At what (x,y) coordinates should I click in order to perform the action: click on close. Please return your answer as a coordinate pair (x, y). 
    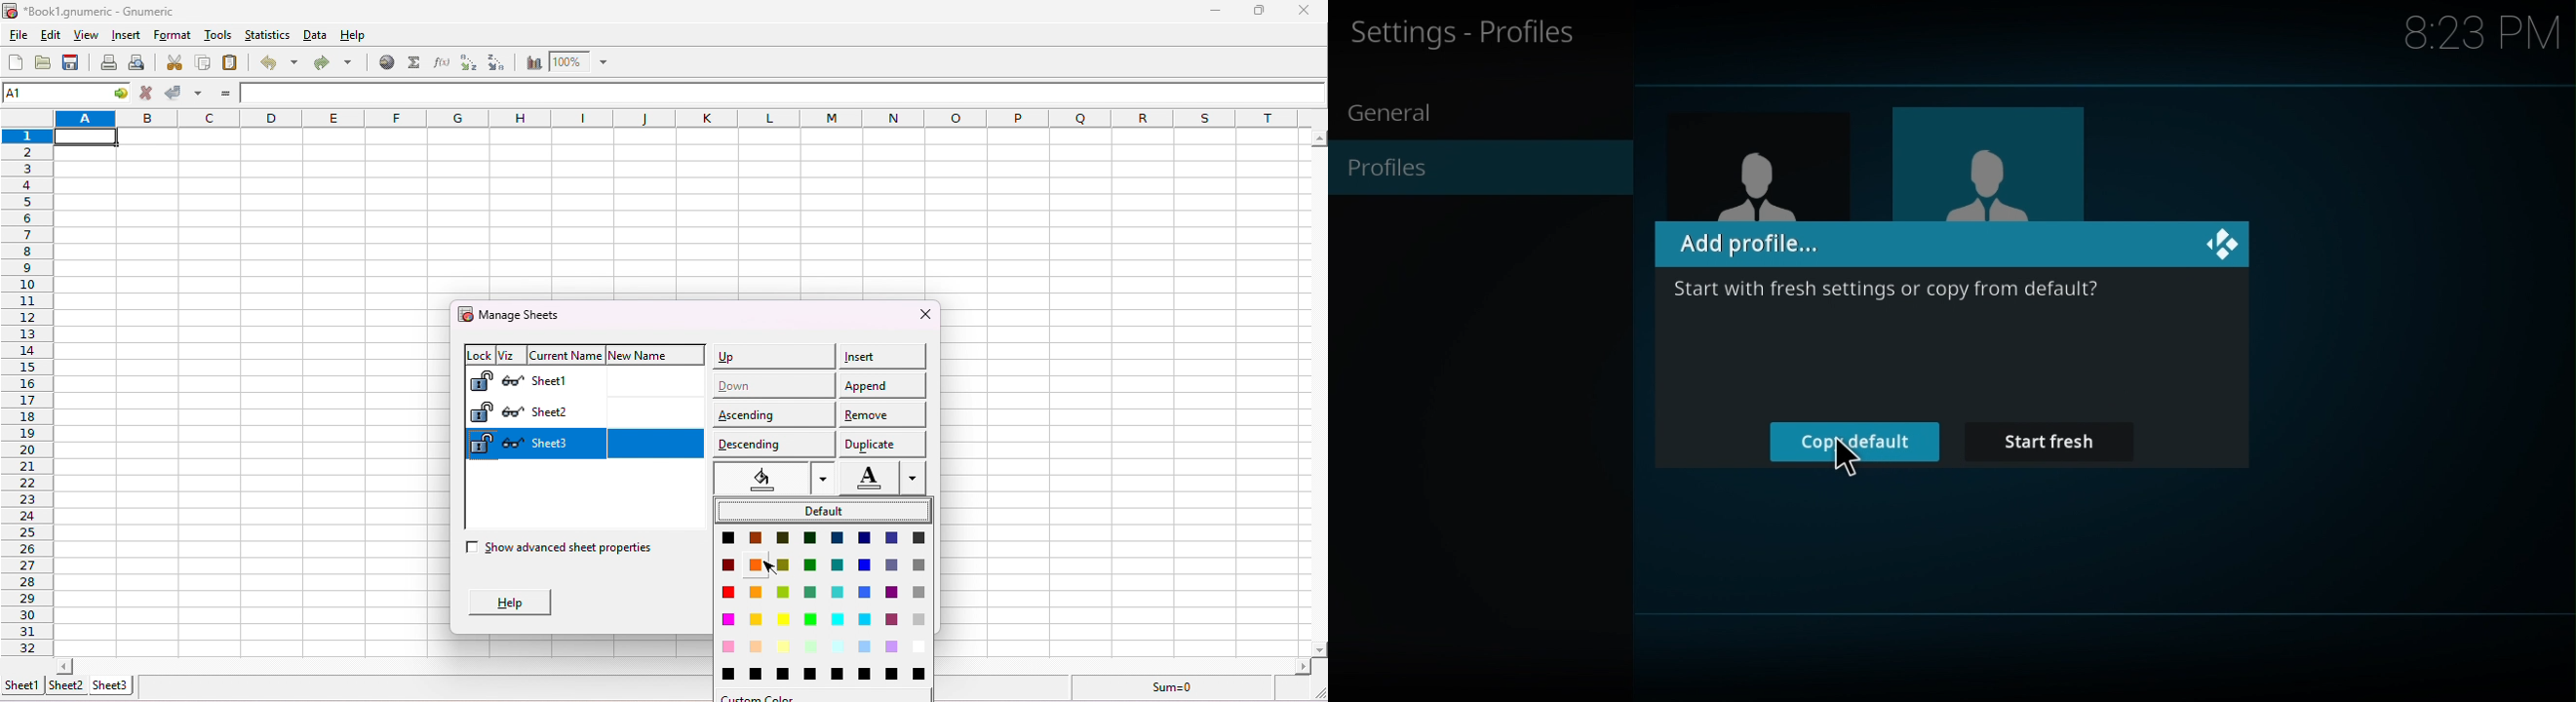
    Looking at the image, I should click on (1311, 9).